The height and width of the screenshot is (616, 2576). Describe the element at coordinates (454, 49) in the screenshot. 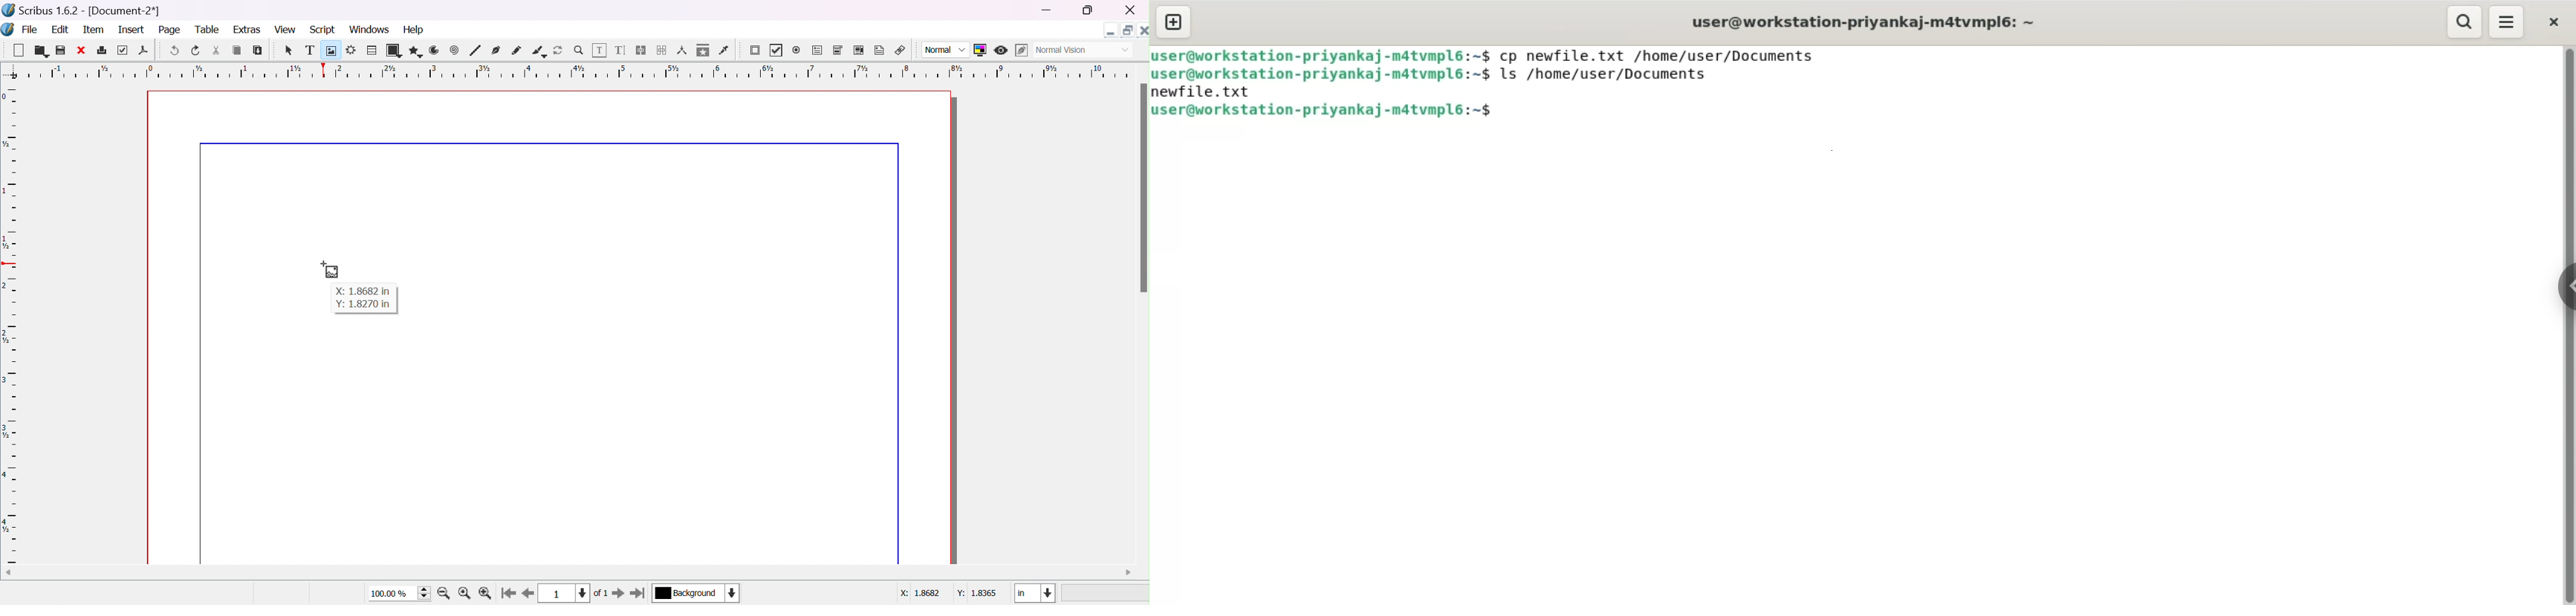

I see `spiral` at that location.